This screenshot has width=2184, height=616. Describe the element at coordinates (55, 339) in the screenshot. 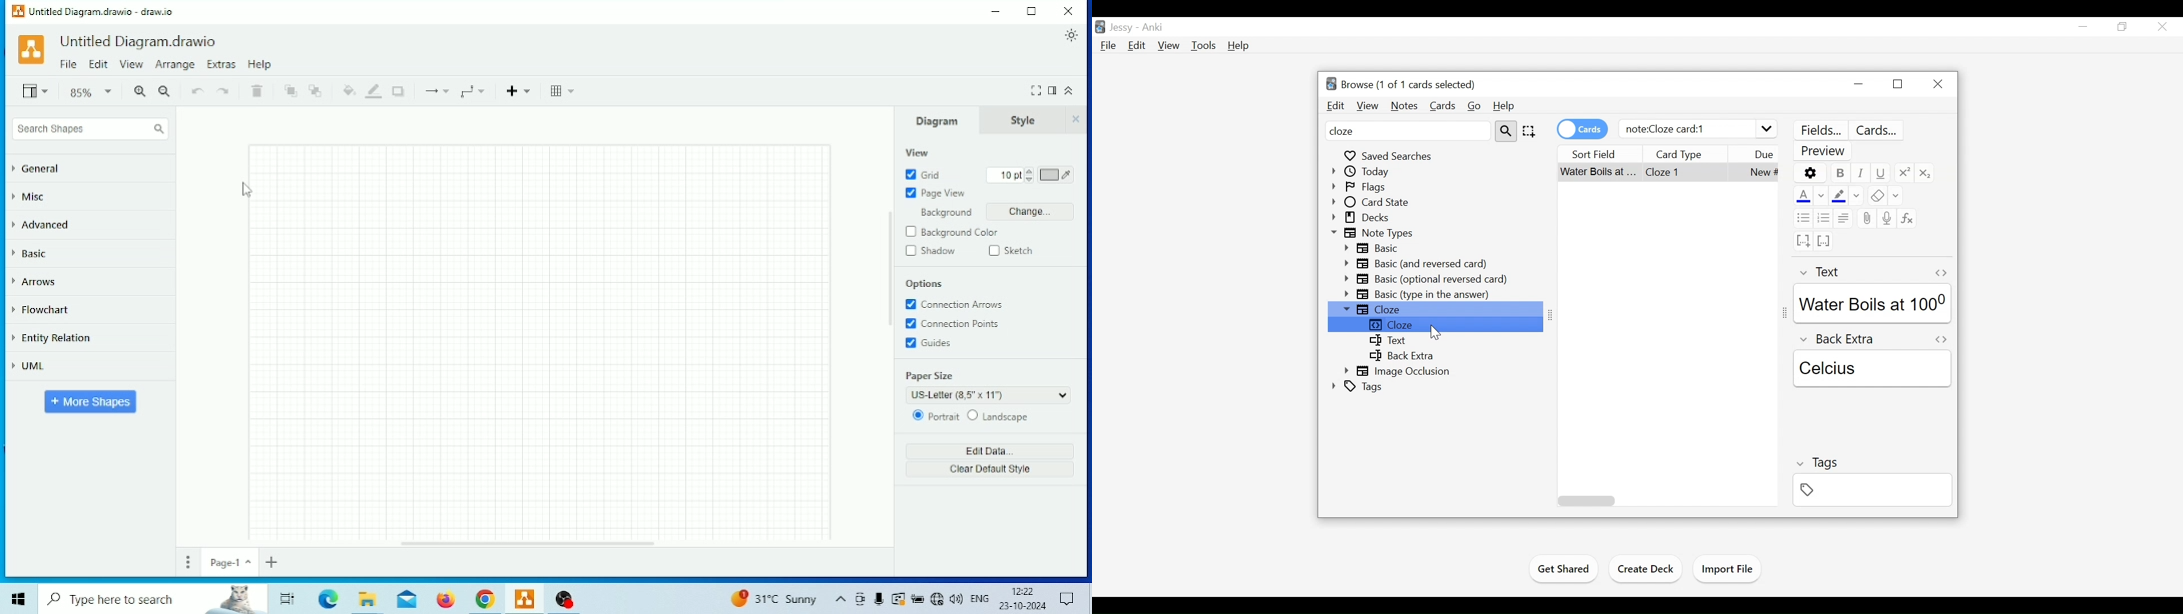

I see `Entity Relation` at that location.